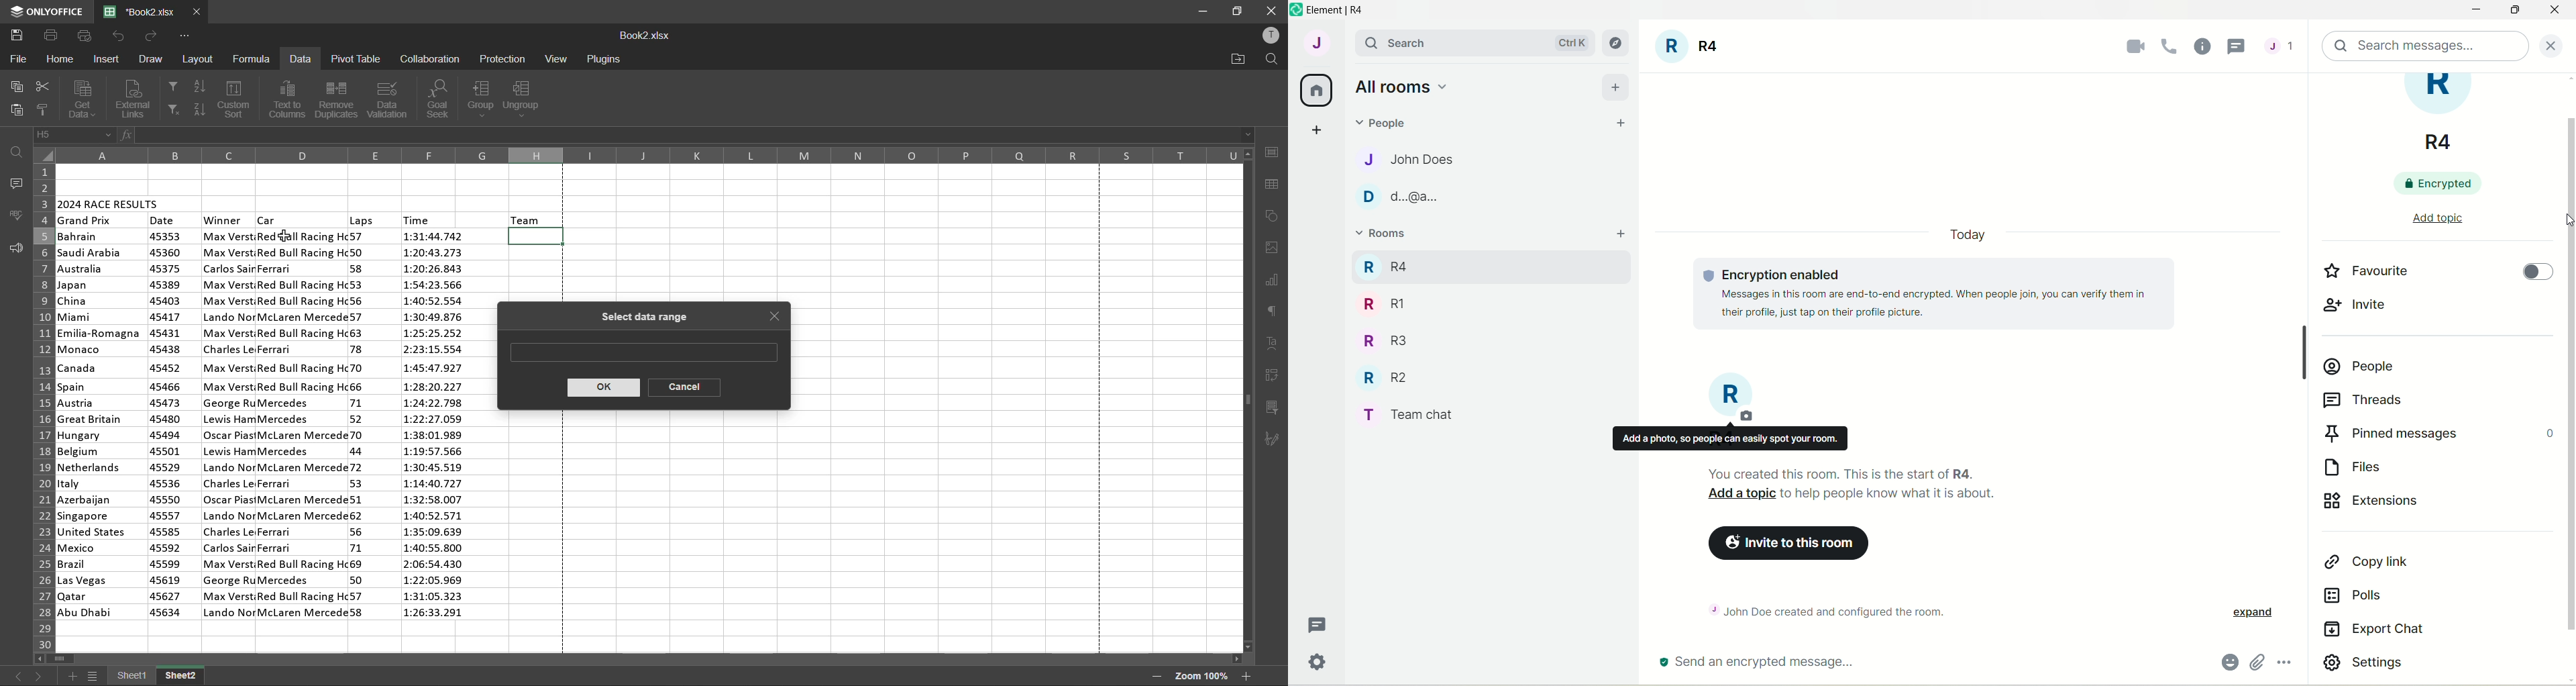 This screenshot has height=700, width=2576. I want to click on J John Does, so click(1396, 159).